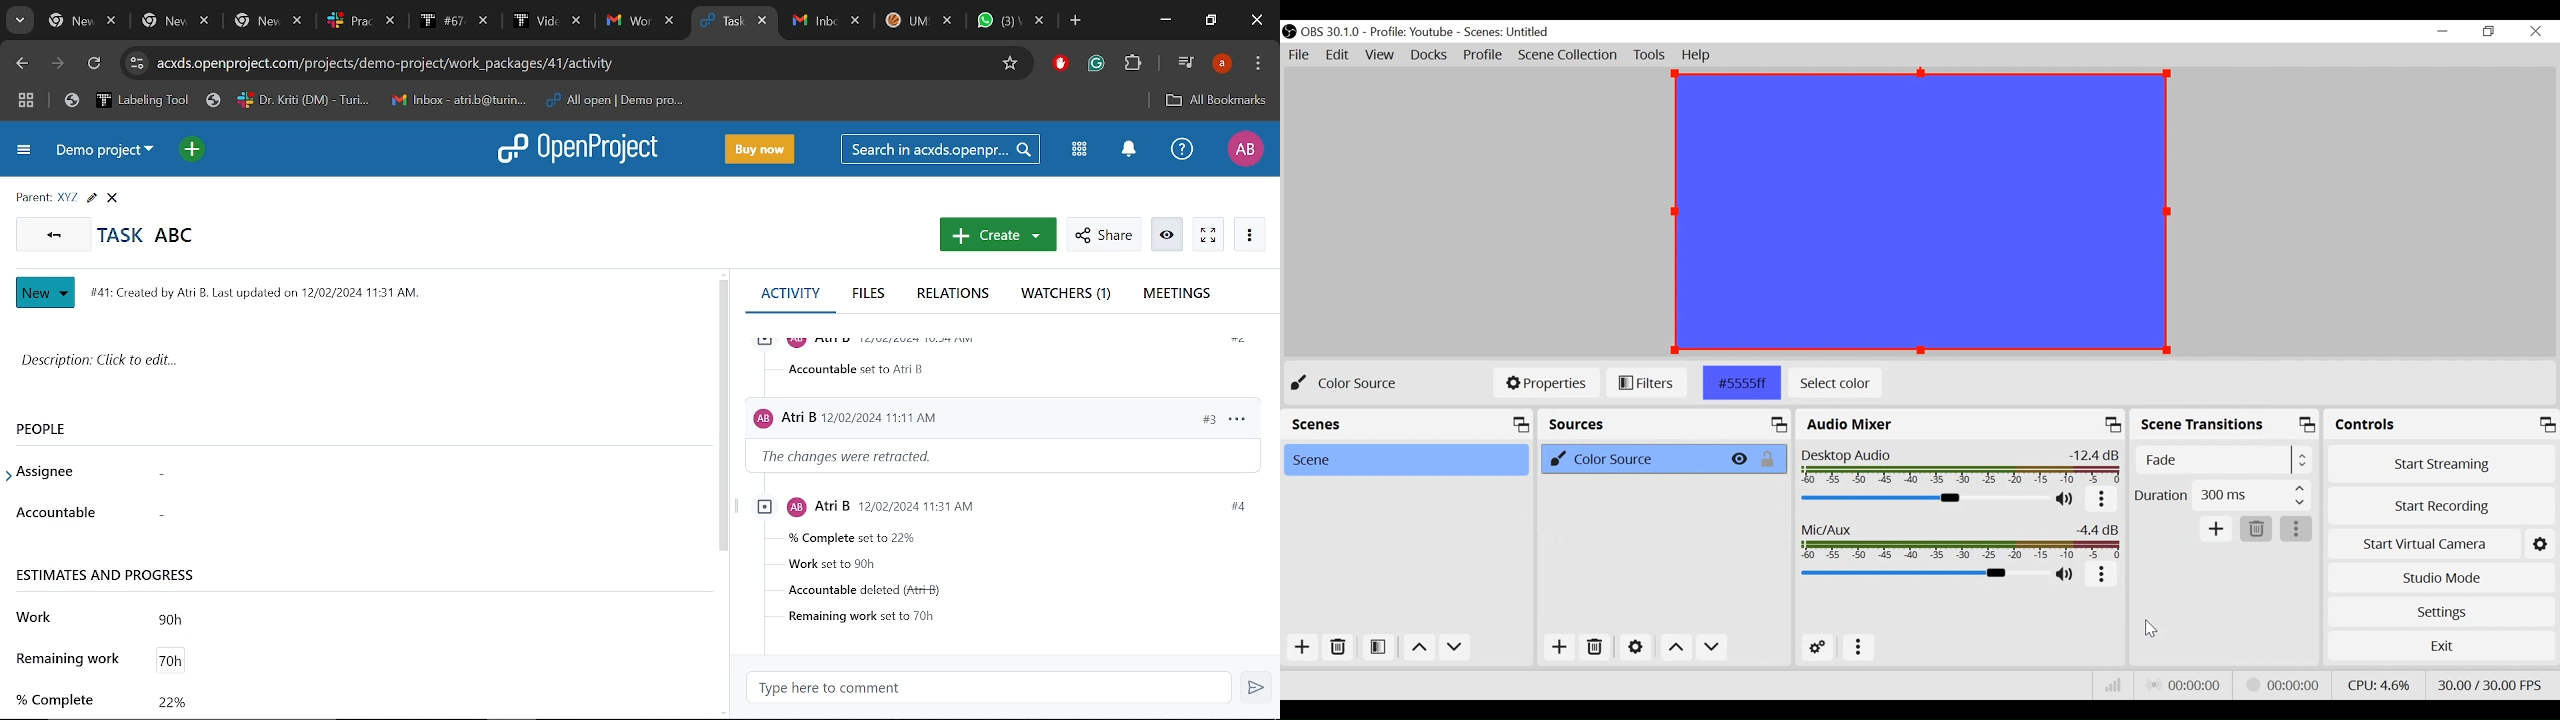 This screenshot has width=2576, height=728. What do you see at coordinates (1337, 54) in the screenshot?
I see `Edit` at bounding box center [1337, 54].